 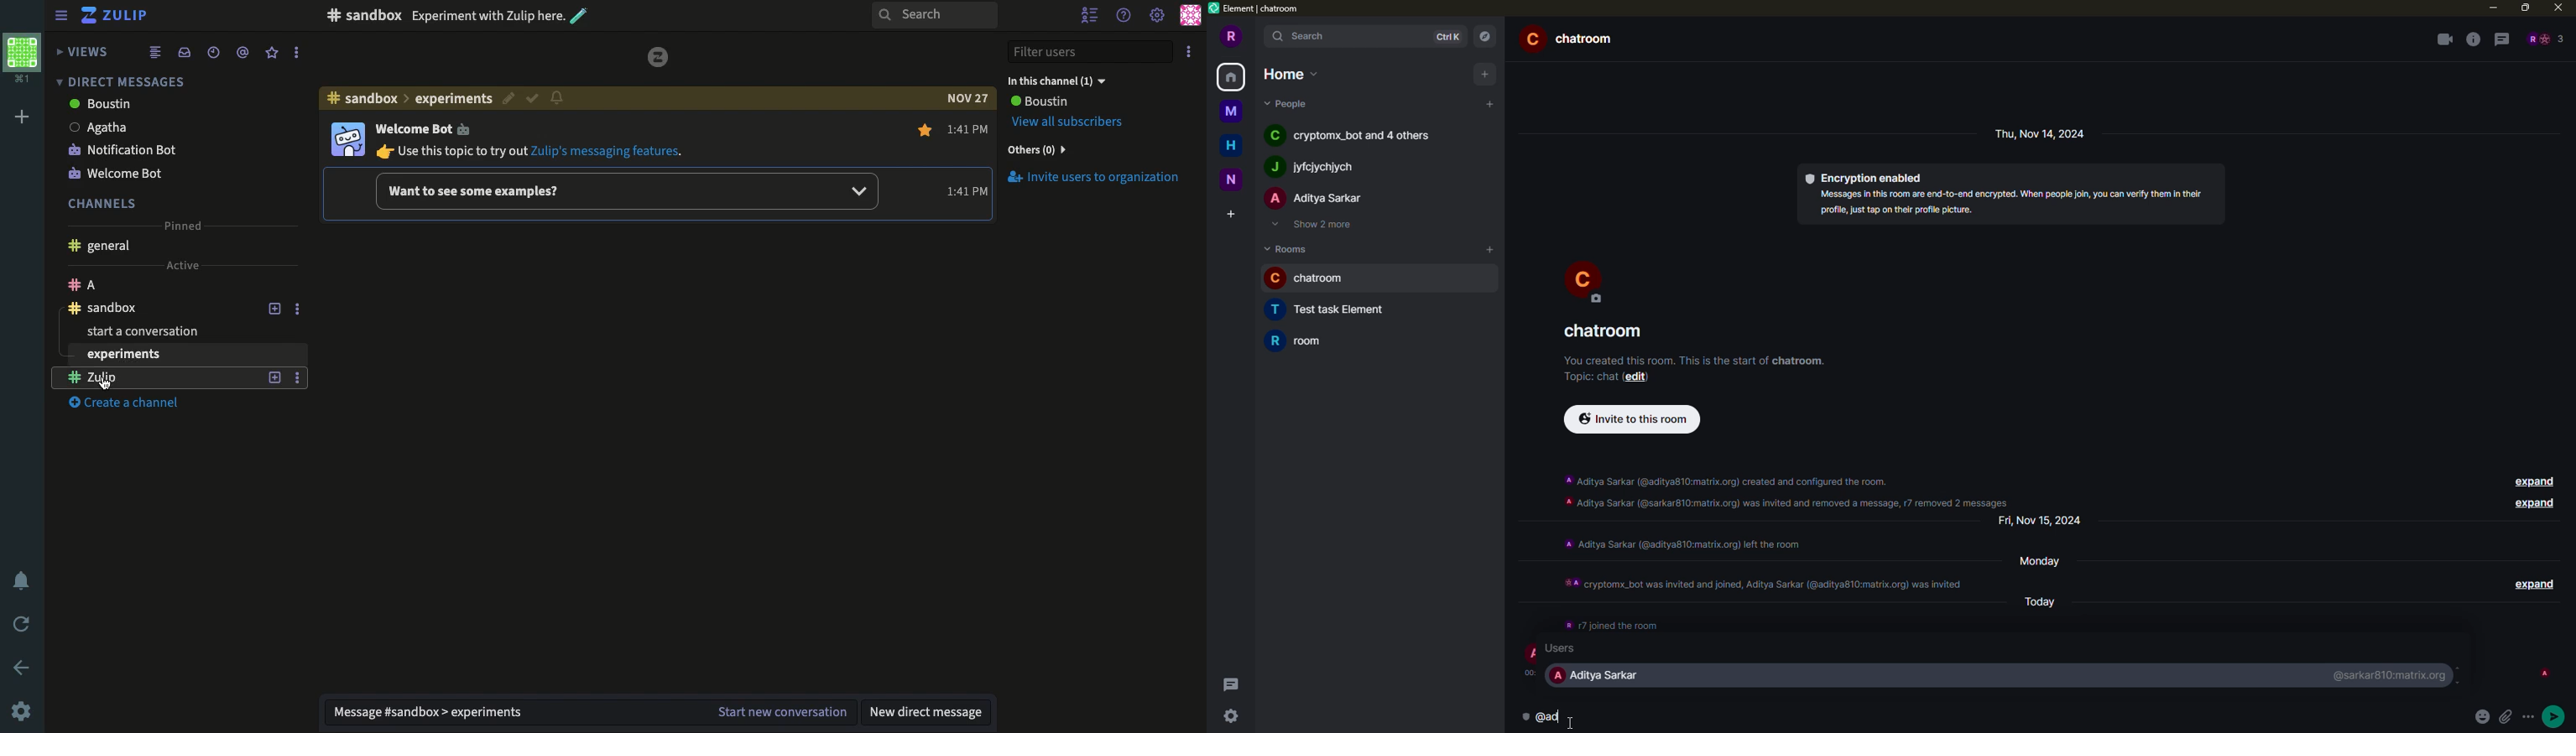 What do you see at coordinates (2559, 714) in the screenshot?
I see `send` at bounding box center [2559, 714].